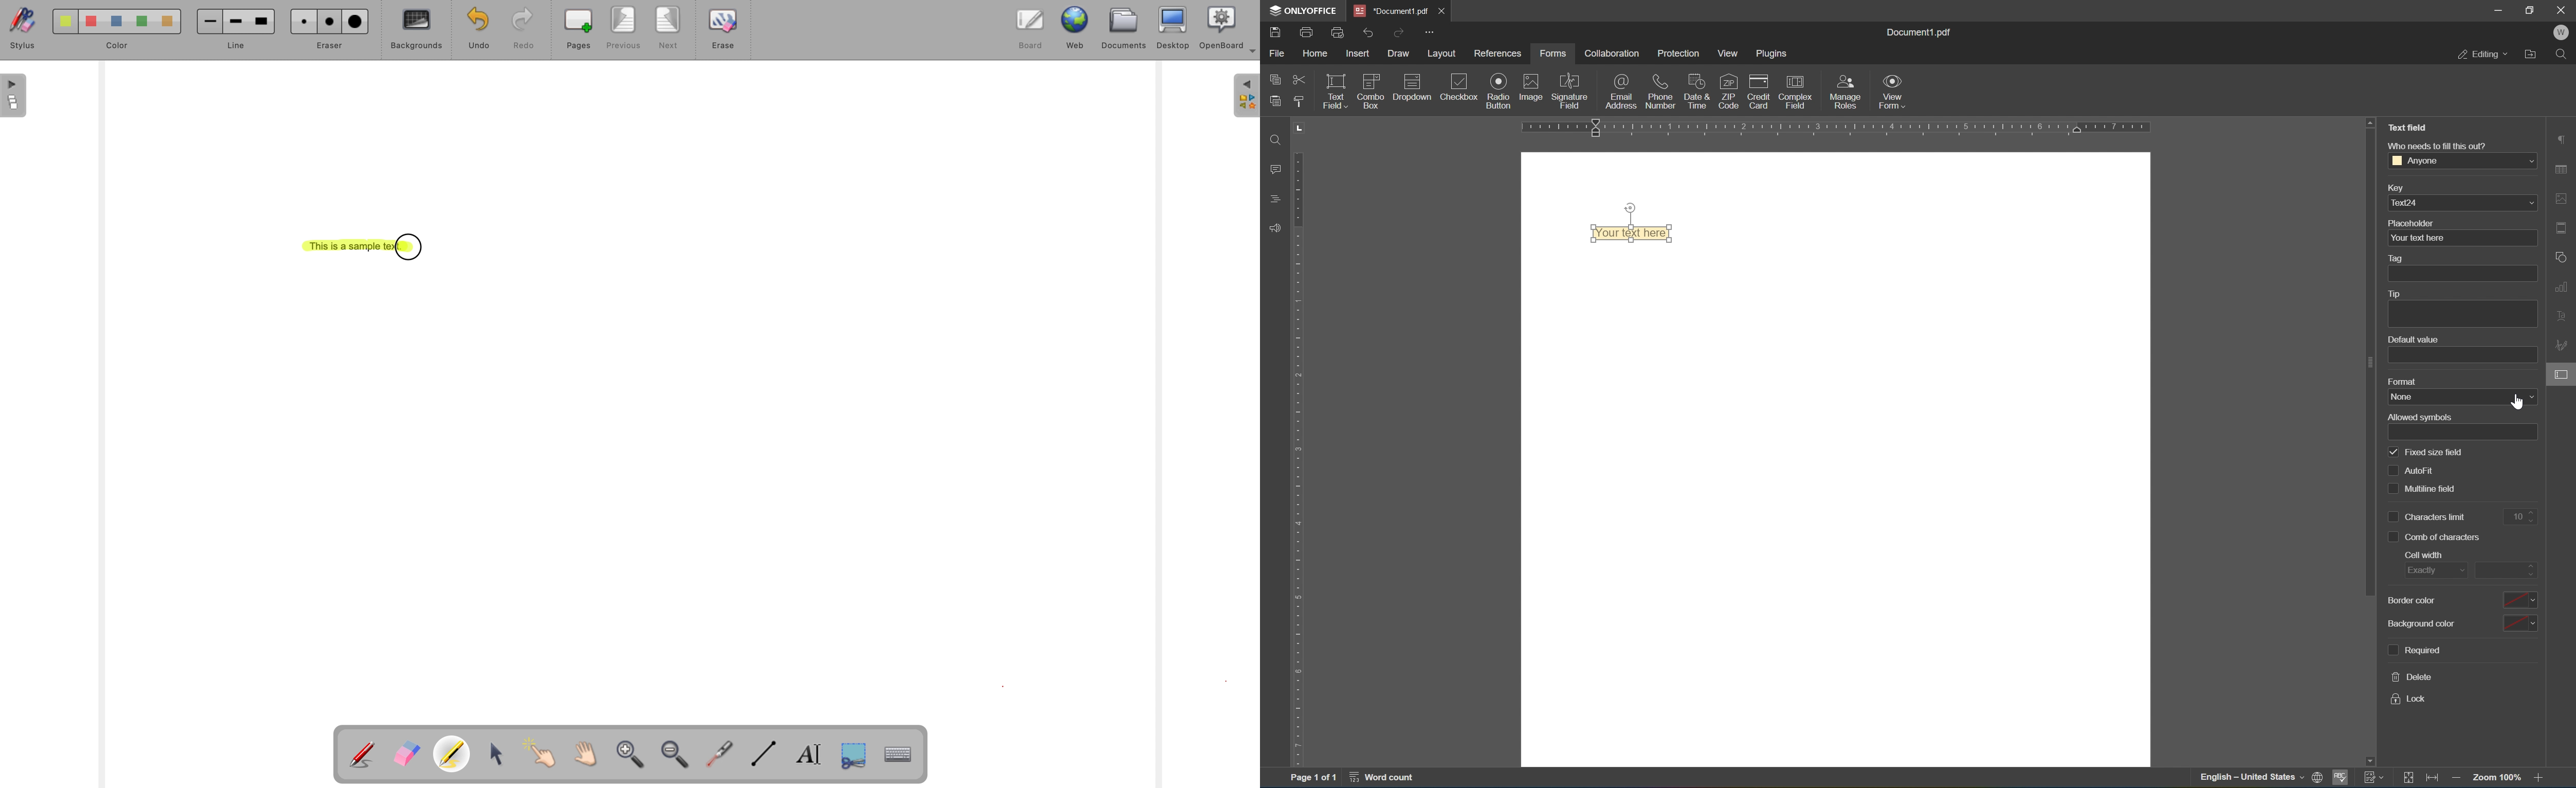 This screenshot has height=812, width=2576. I want to click on set document language, so click(2321, 778).